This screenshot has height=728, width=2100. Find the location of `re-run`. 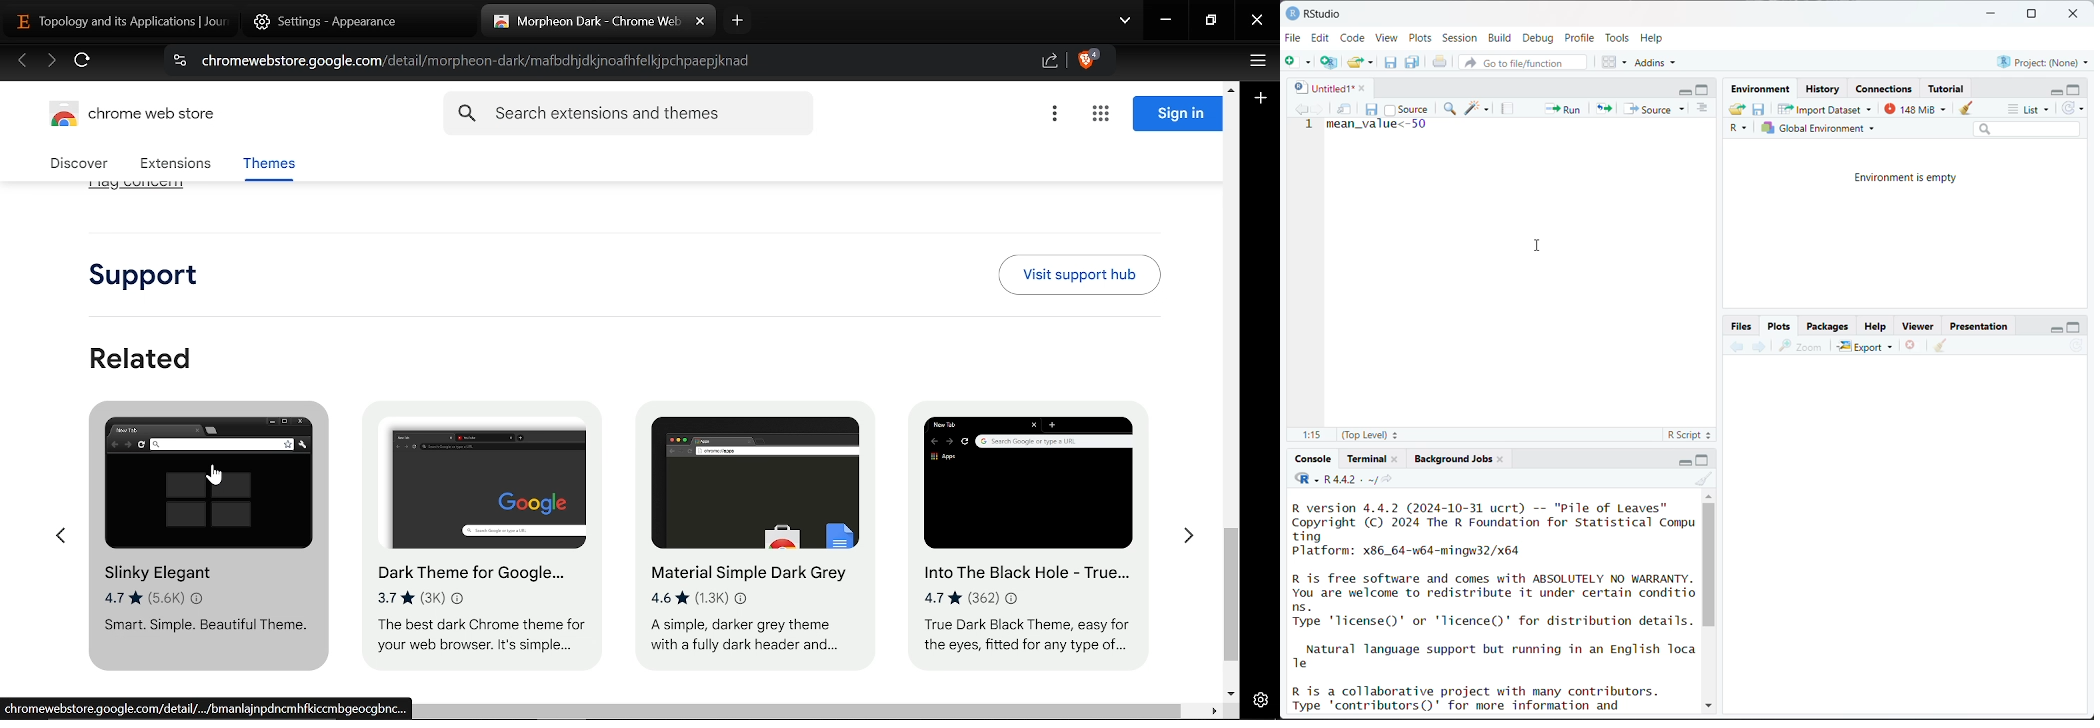

re-run is located at coordinates (1603, 108).